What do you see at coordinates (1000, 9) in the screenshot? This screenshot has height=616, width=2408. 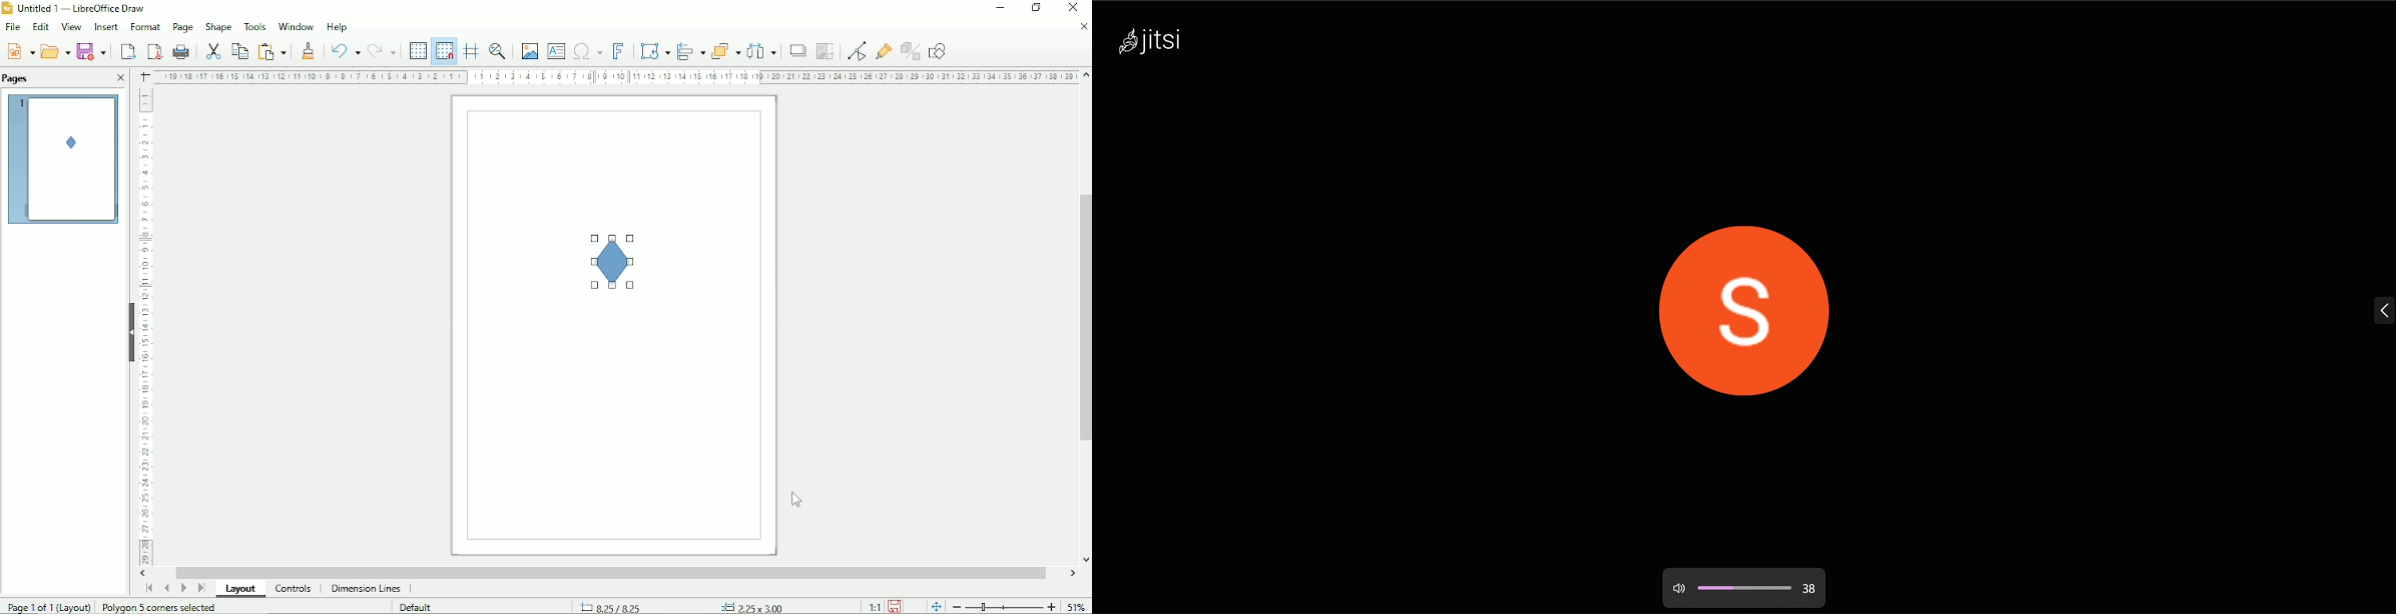 I see `Minimize` at bounding box center [1000, 9].